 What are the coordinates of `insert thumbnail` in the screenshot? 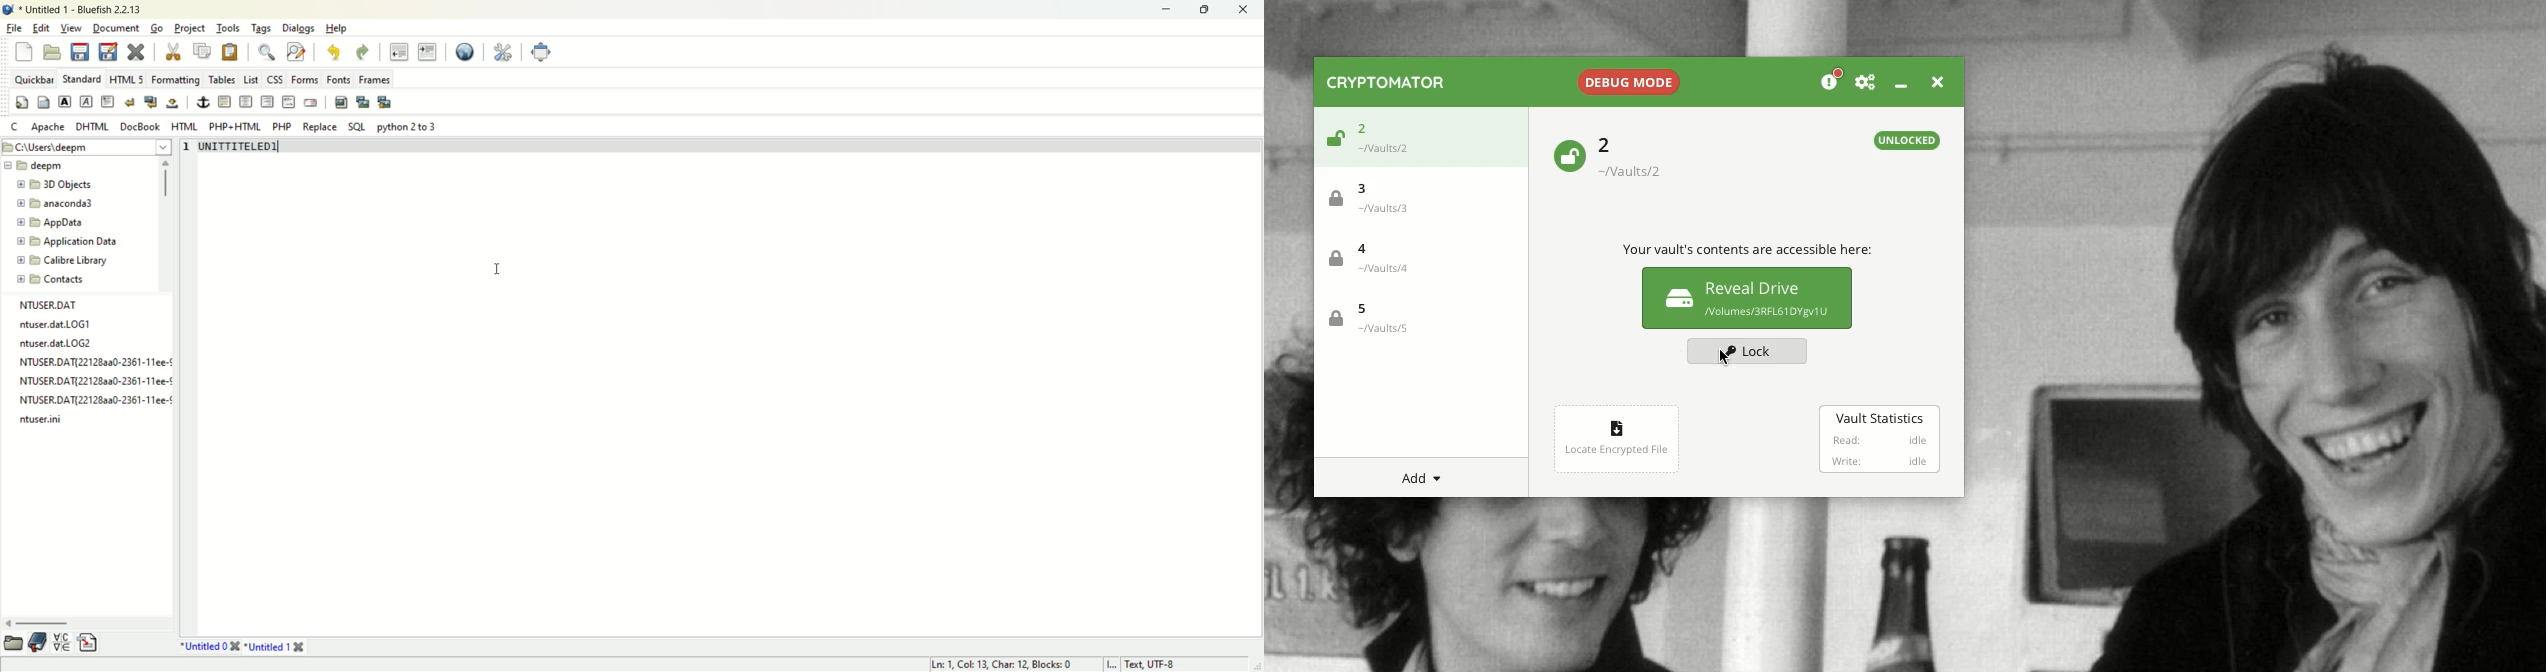 It's located at (364, 101).